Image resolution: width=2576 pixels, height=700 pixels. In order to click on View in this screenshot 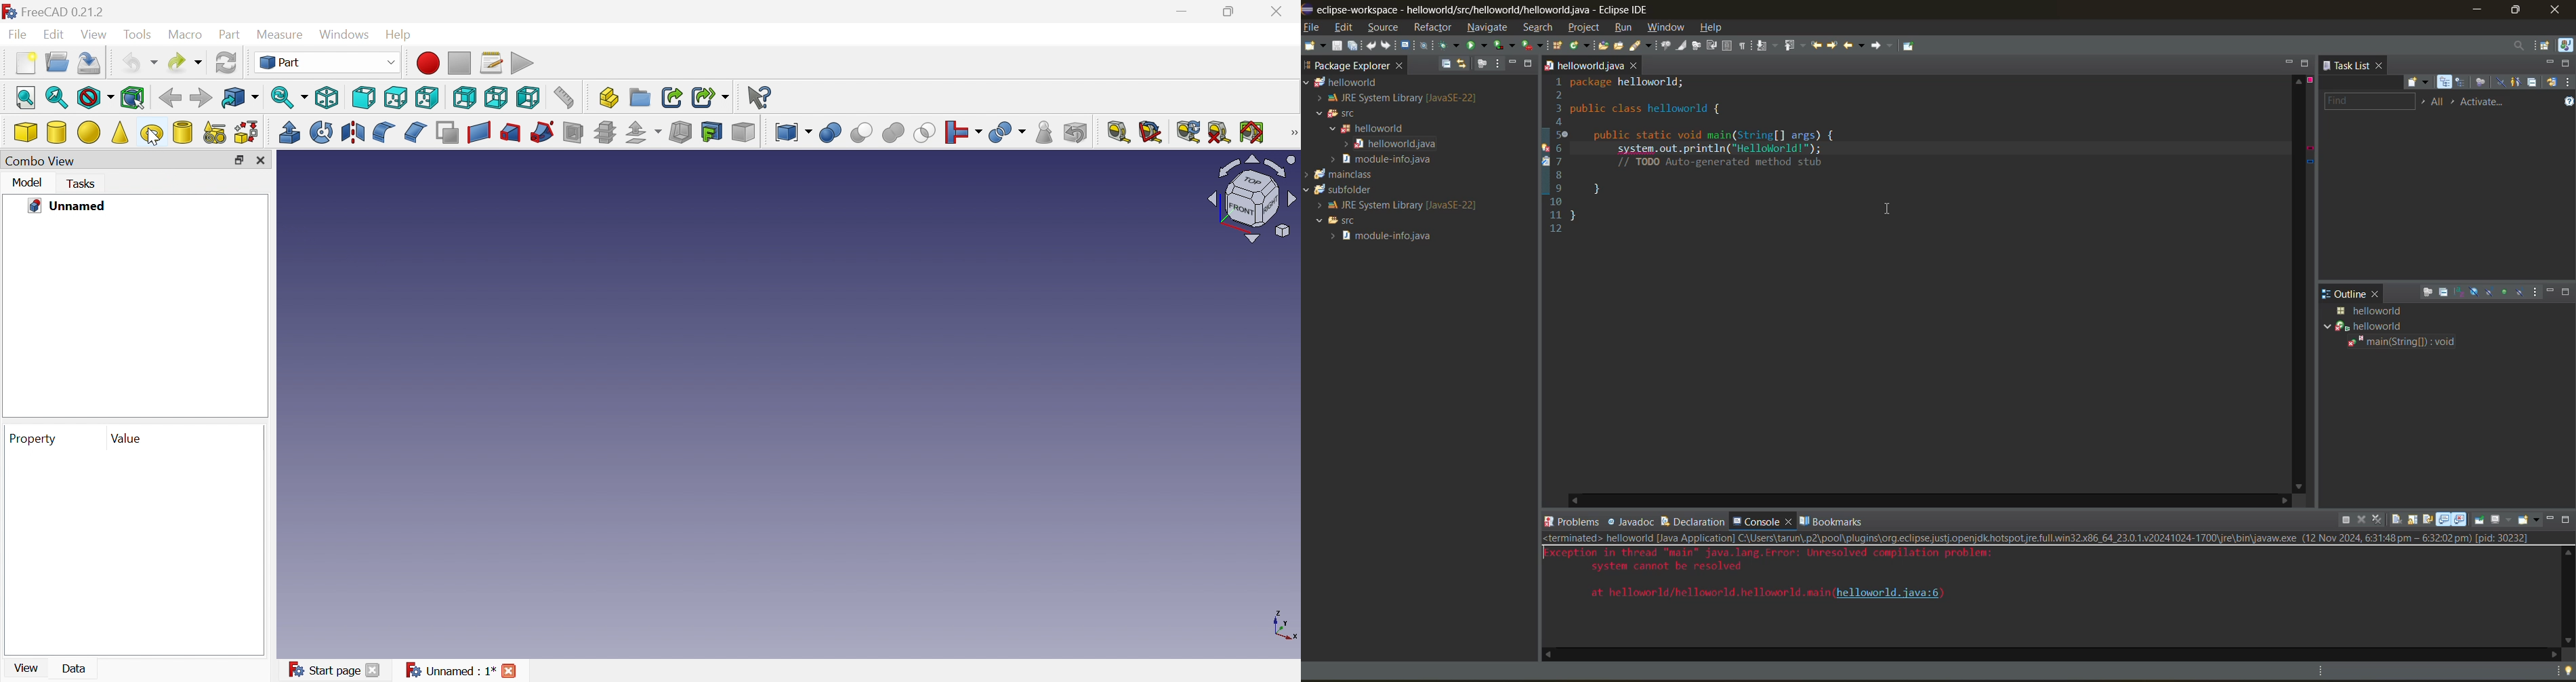, I will do `click(25, 669)`.